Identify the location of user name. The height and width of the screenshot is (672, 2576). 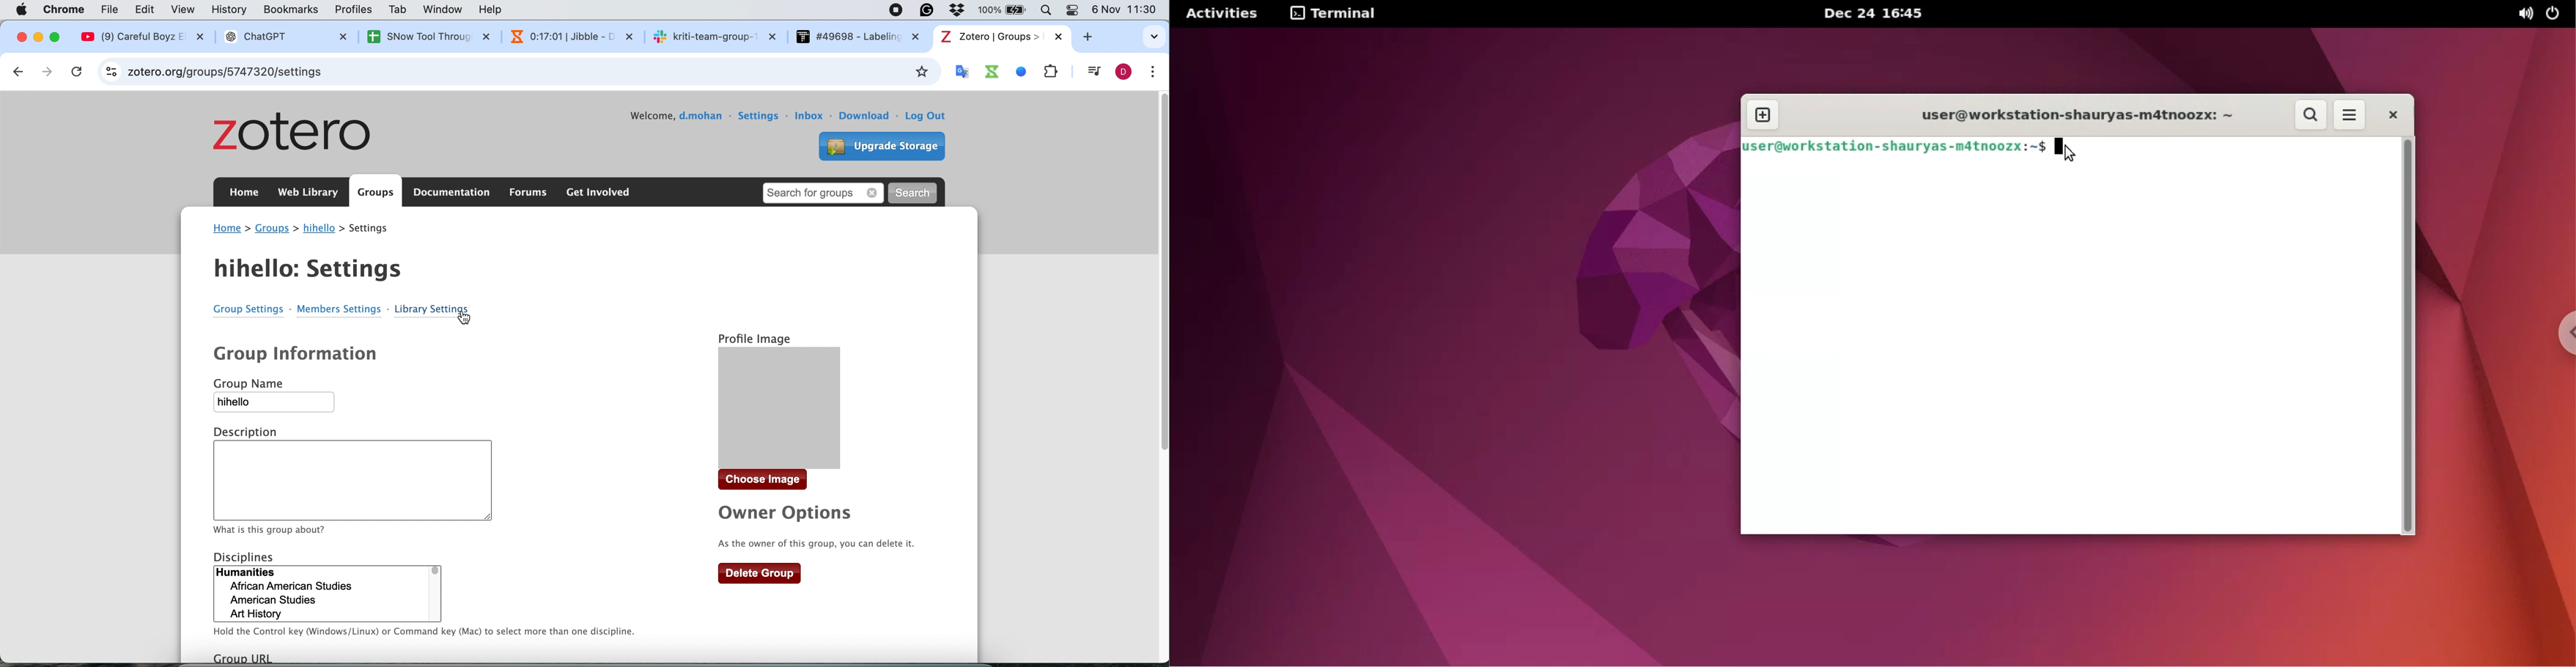
(701, 118).